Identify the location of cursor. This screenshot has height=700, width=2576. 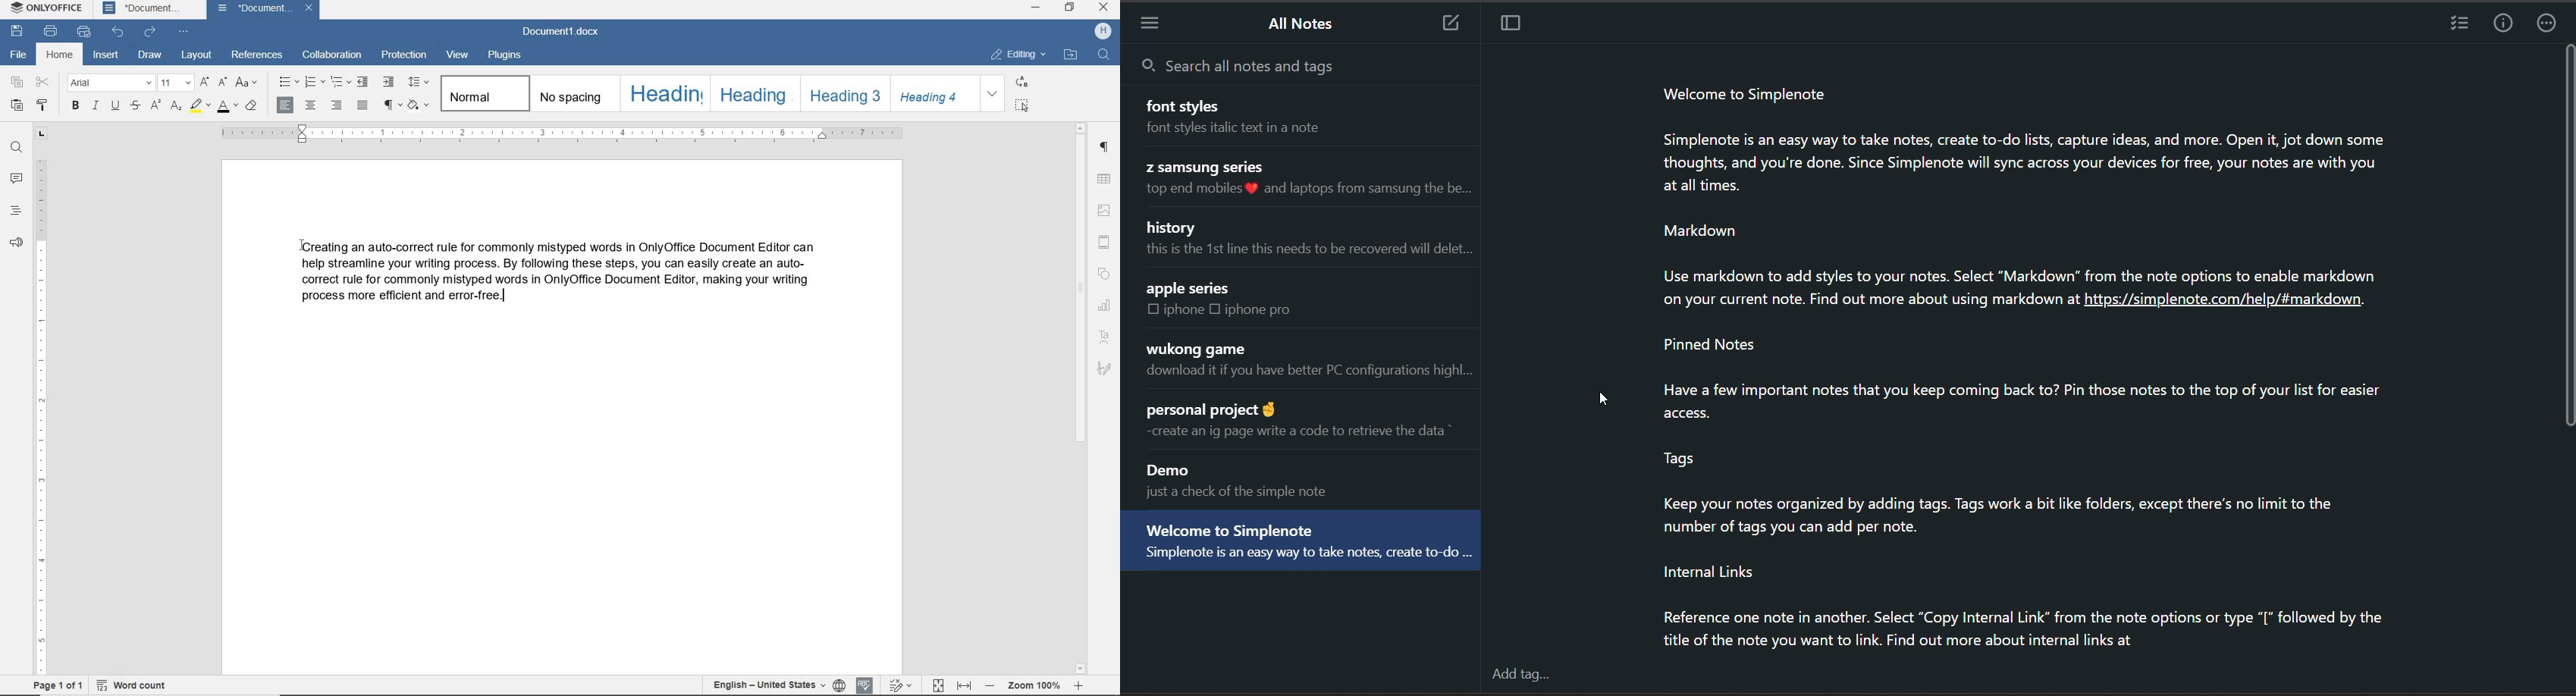
(1602, 400).